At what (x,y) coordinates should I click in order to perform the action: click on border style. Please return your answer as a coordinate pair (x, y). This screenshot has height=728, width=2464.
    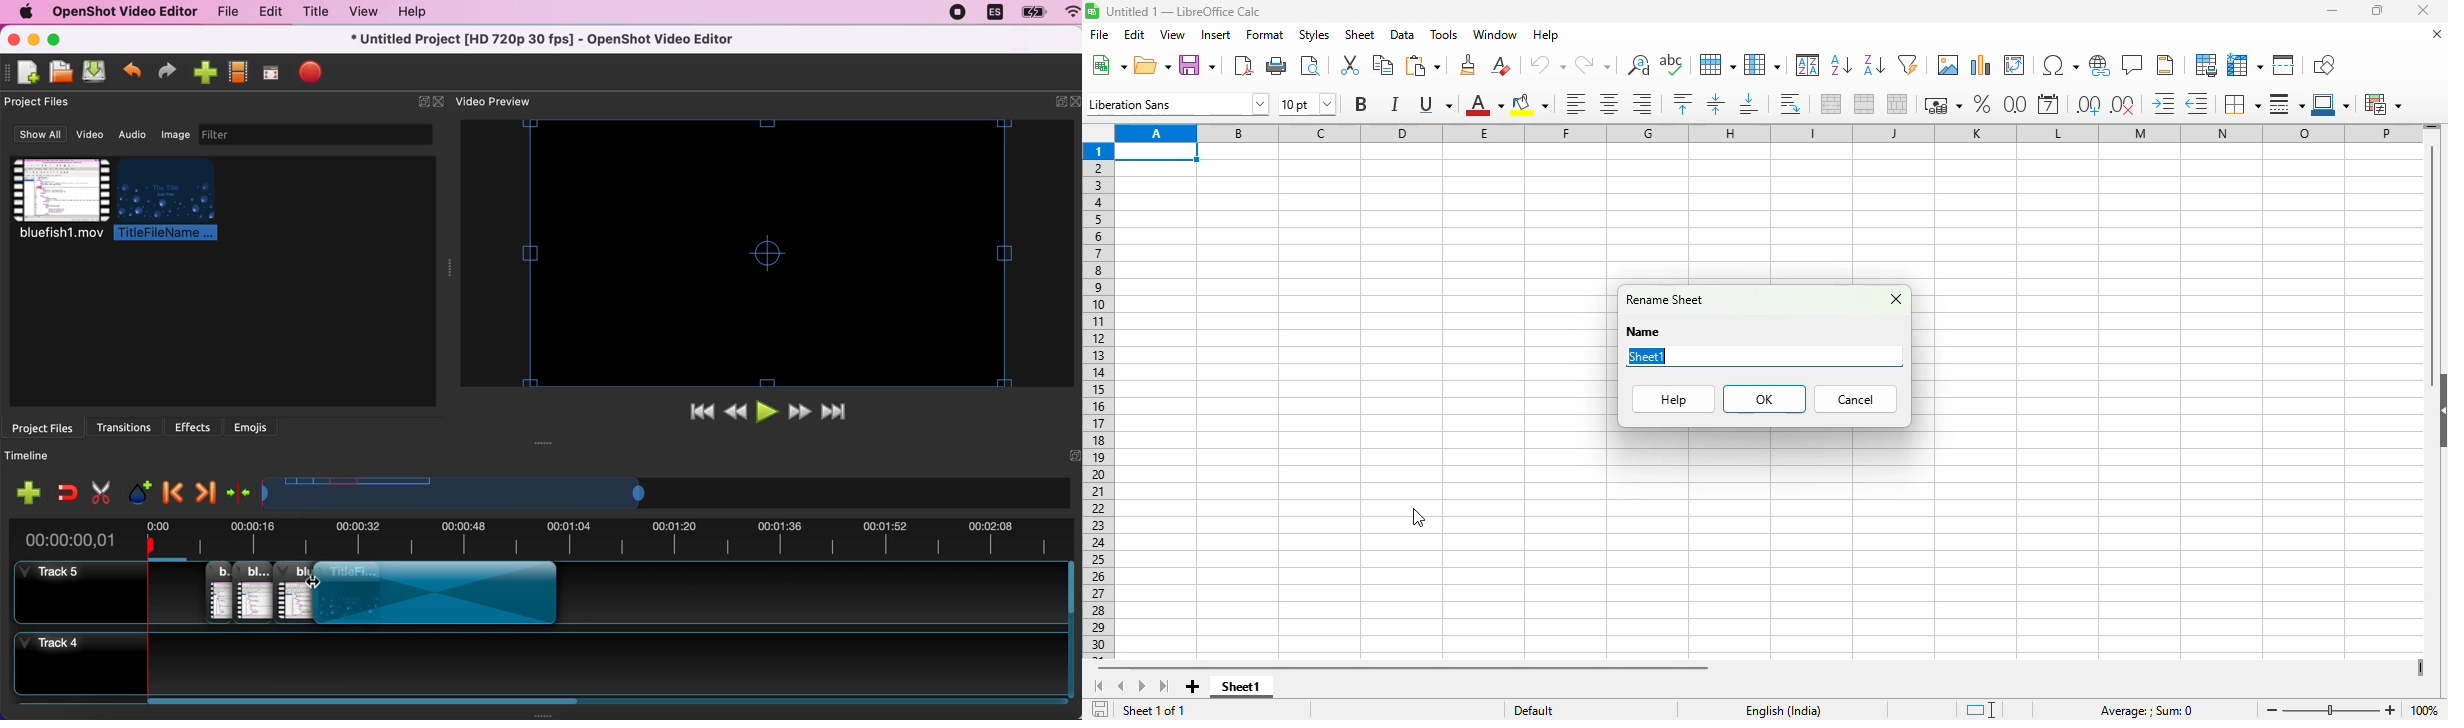
    Looking at the image, I should click on (2287, 105).